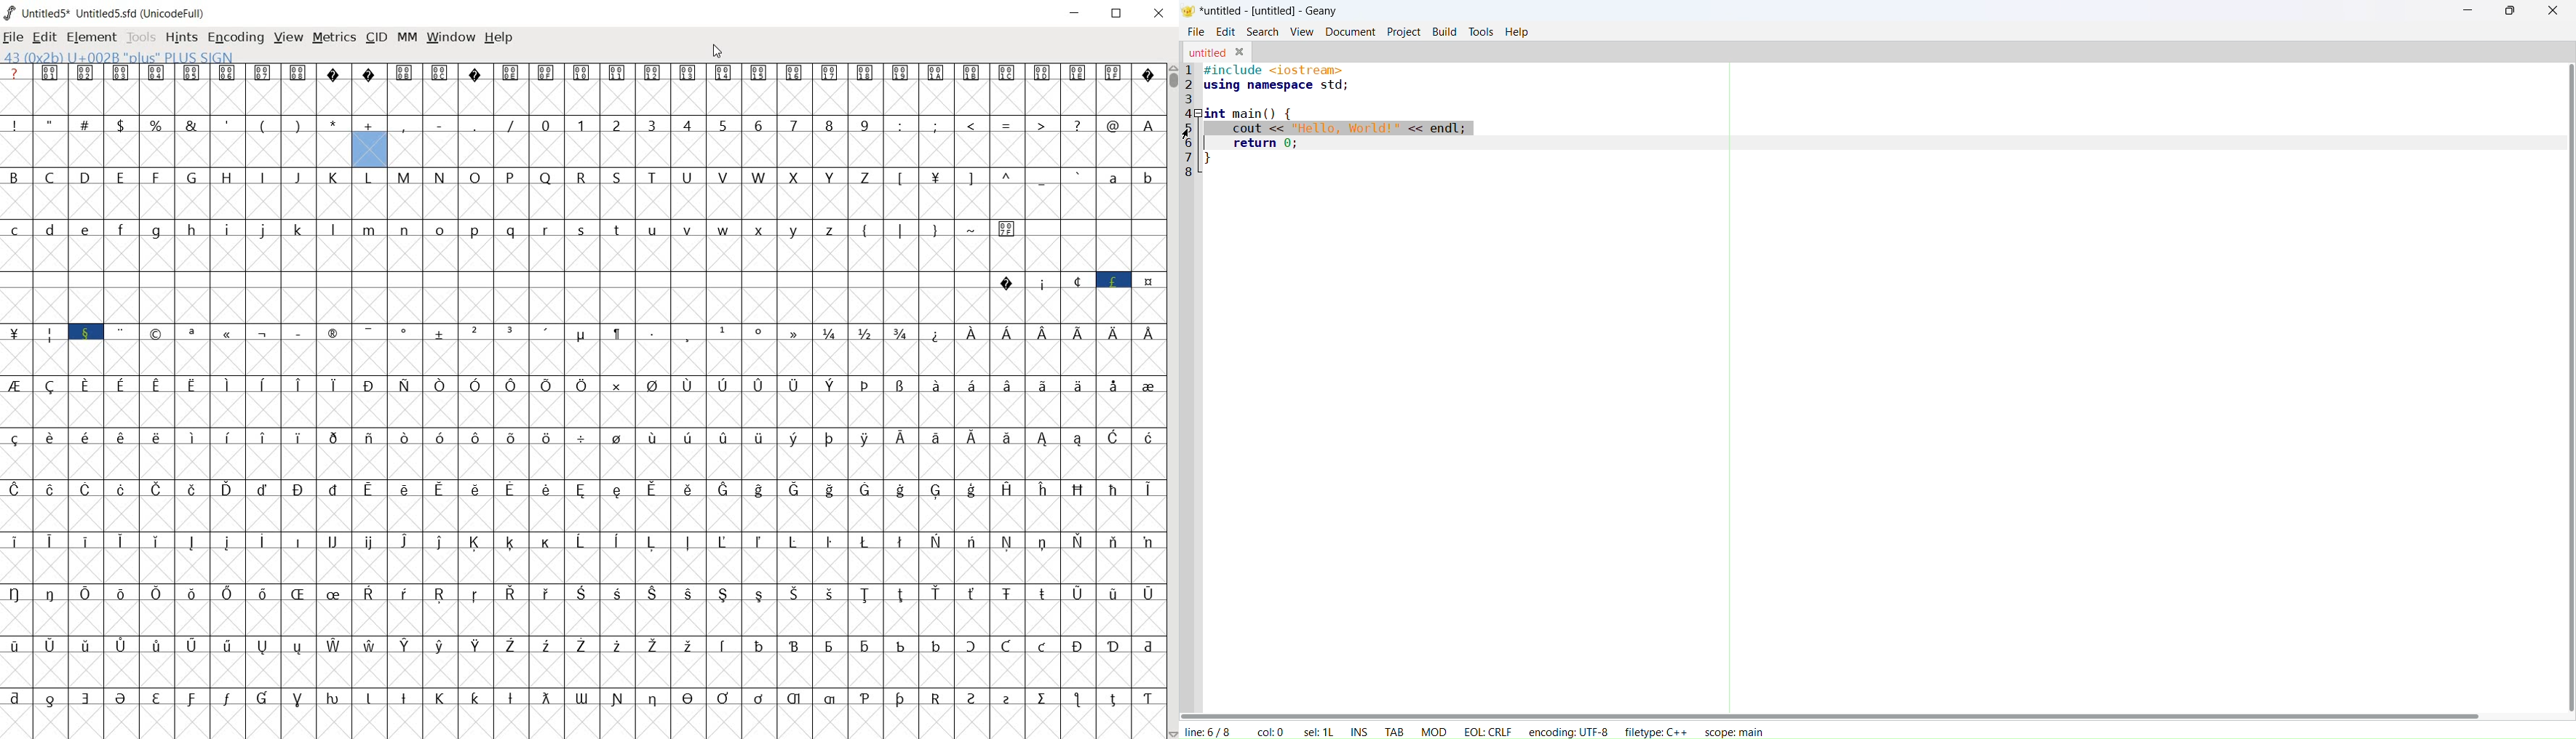 Image resolution: width=2576 pixels, height=756 pixels. Describe the element at coordinates (865, 610) in the screenshot. I see `Latin extended characters` at that location.